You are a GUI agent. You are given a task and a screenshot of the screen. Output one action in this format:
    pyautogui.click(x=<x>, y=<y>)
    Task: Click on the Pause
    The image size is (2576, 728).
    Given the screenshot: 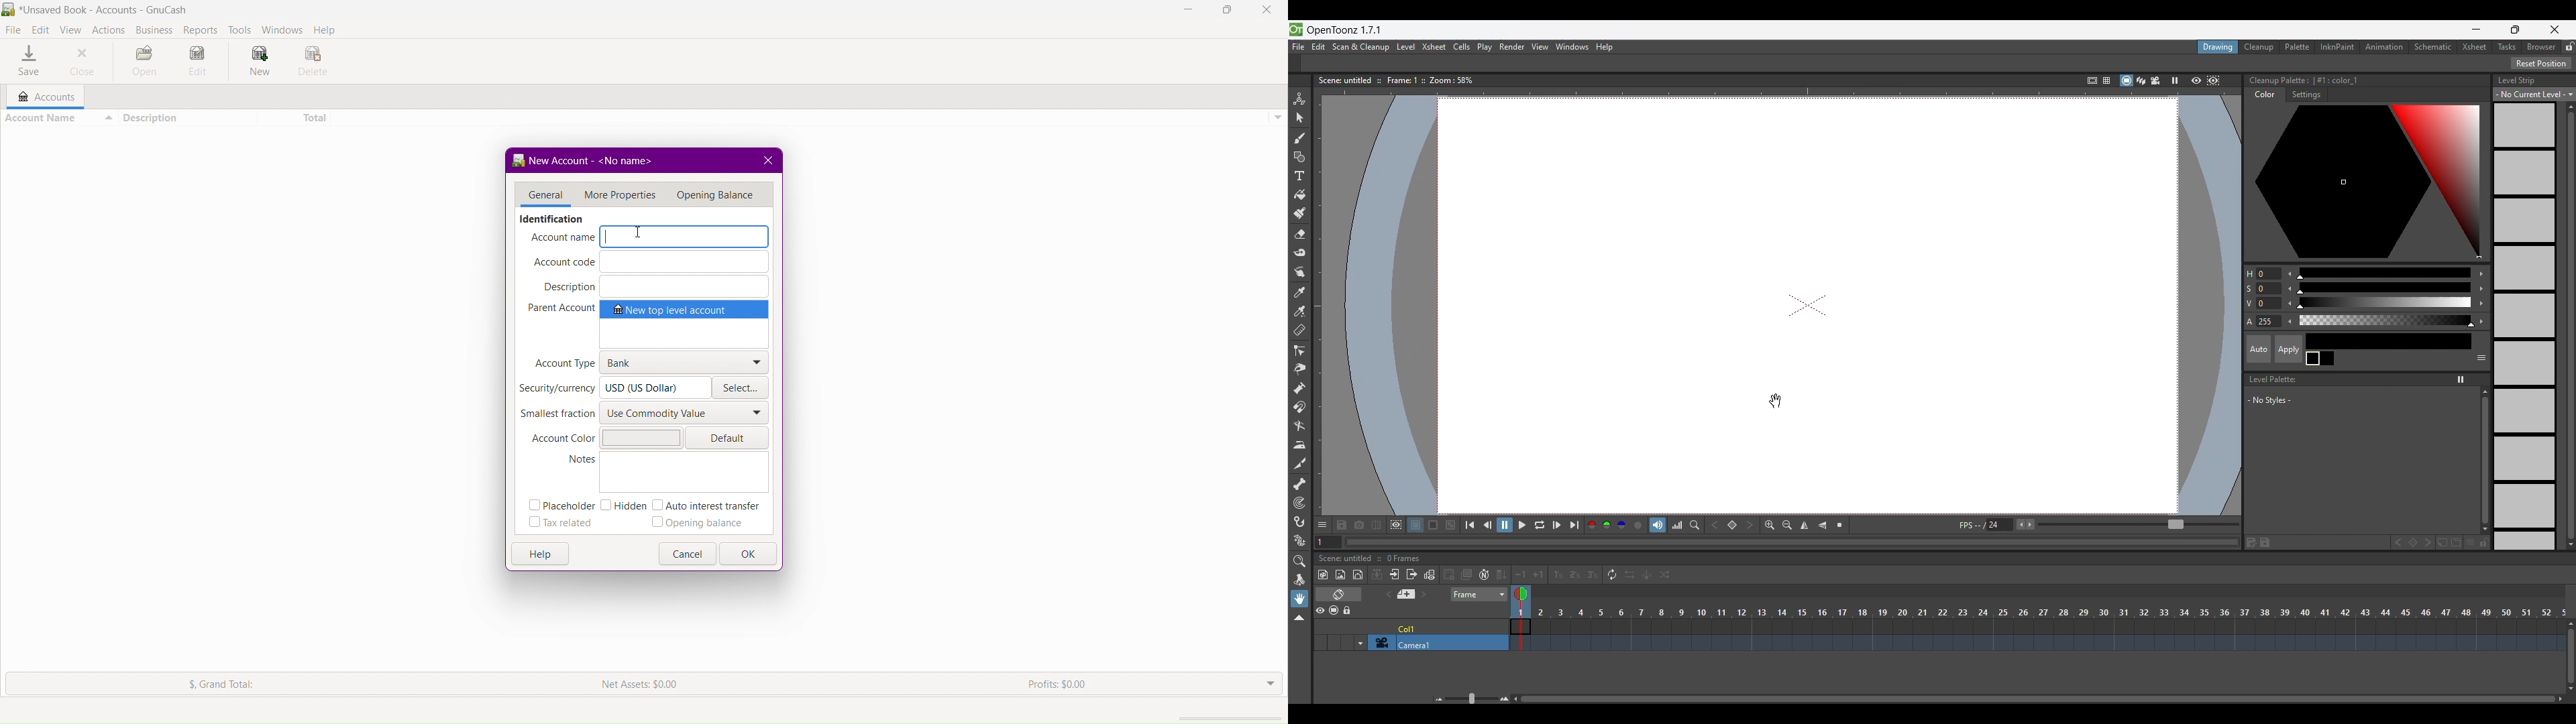 What is the action you would take?
    pyautogui.click(x=1505, y=525)
    